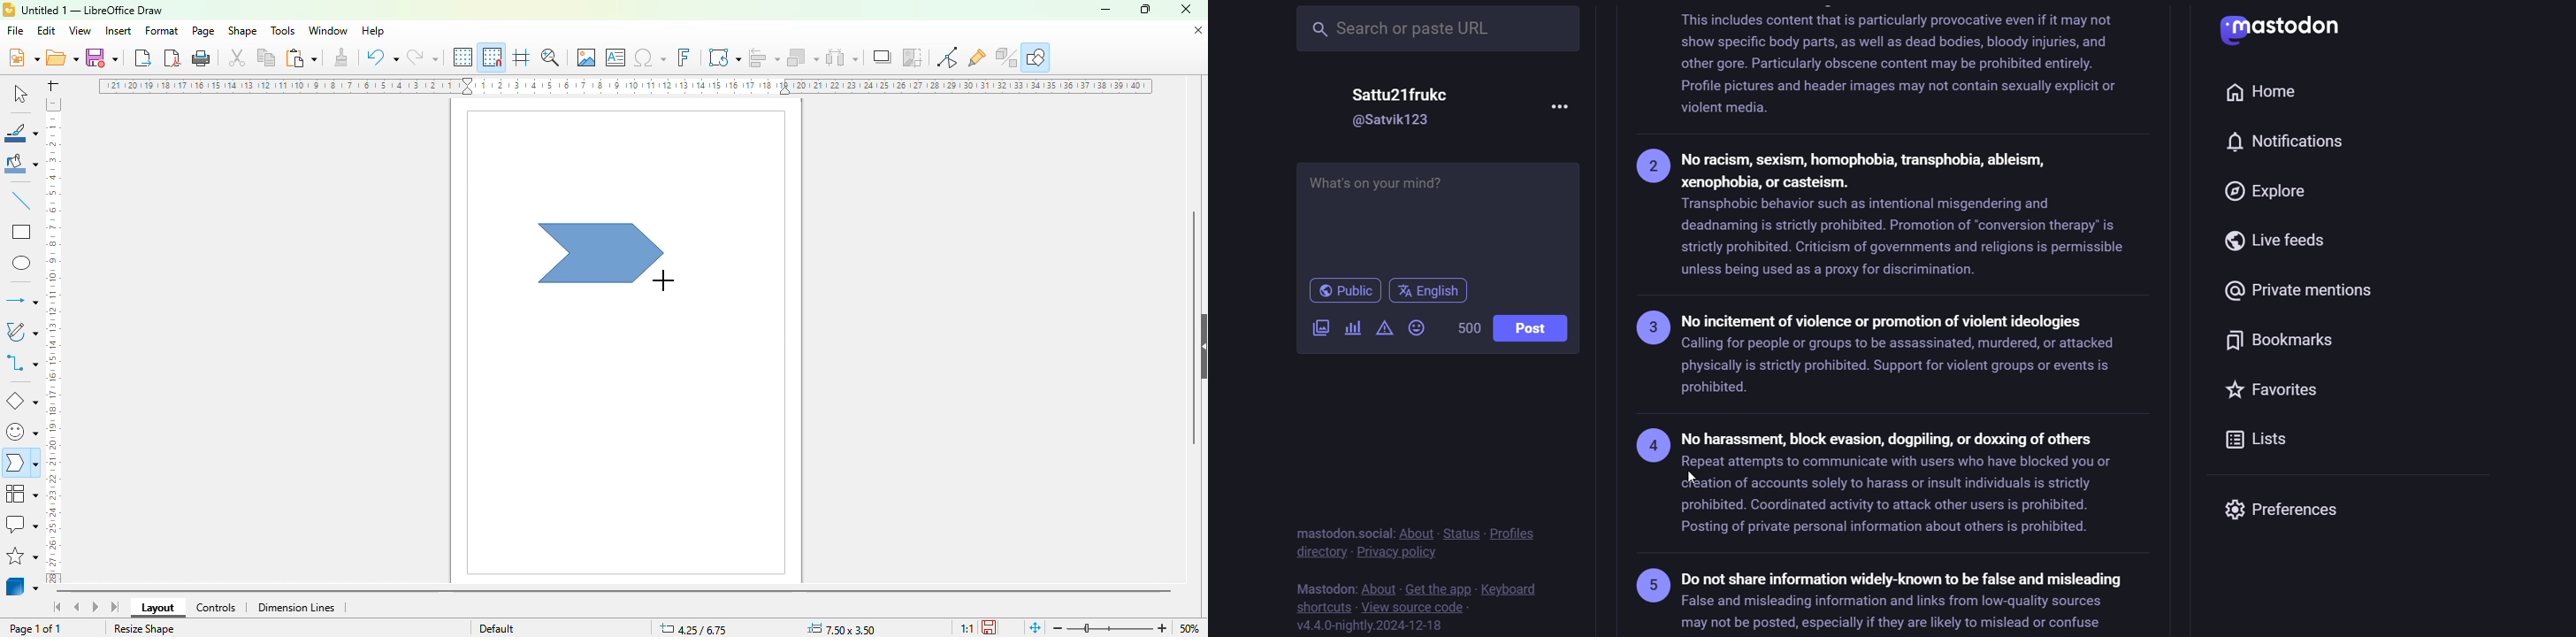 The height and width of the screenshot is (644, 2576). I want to click on connectors, so click(21, 362).